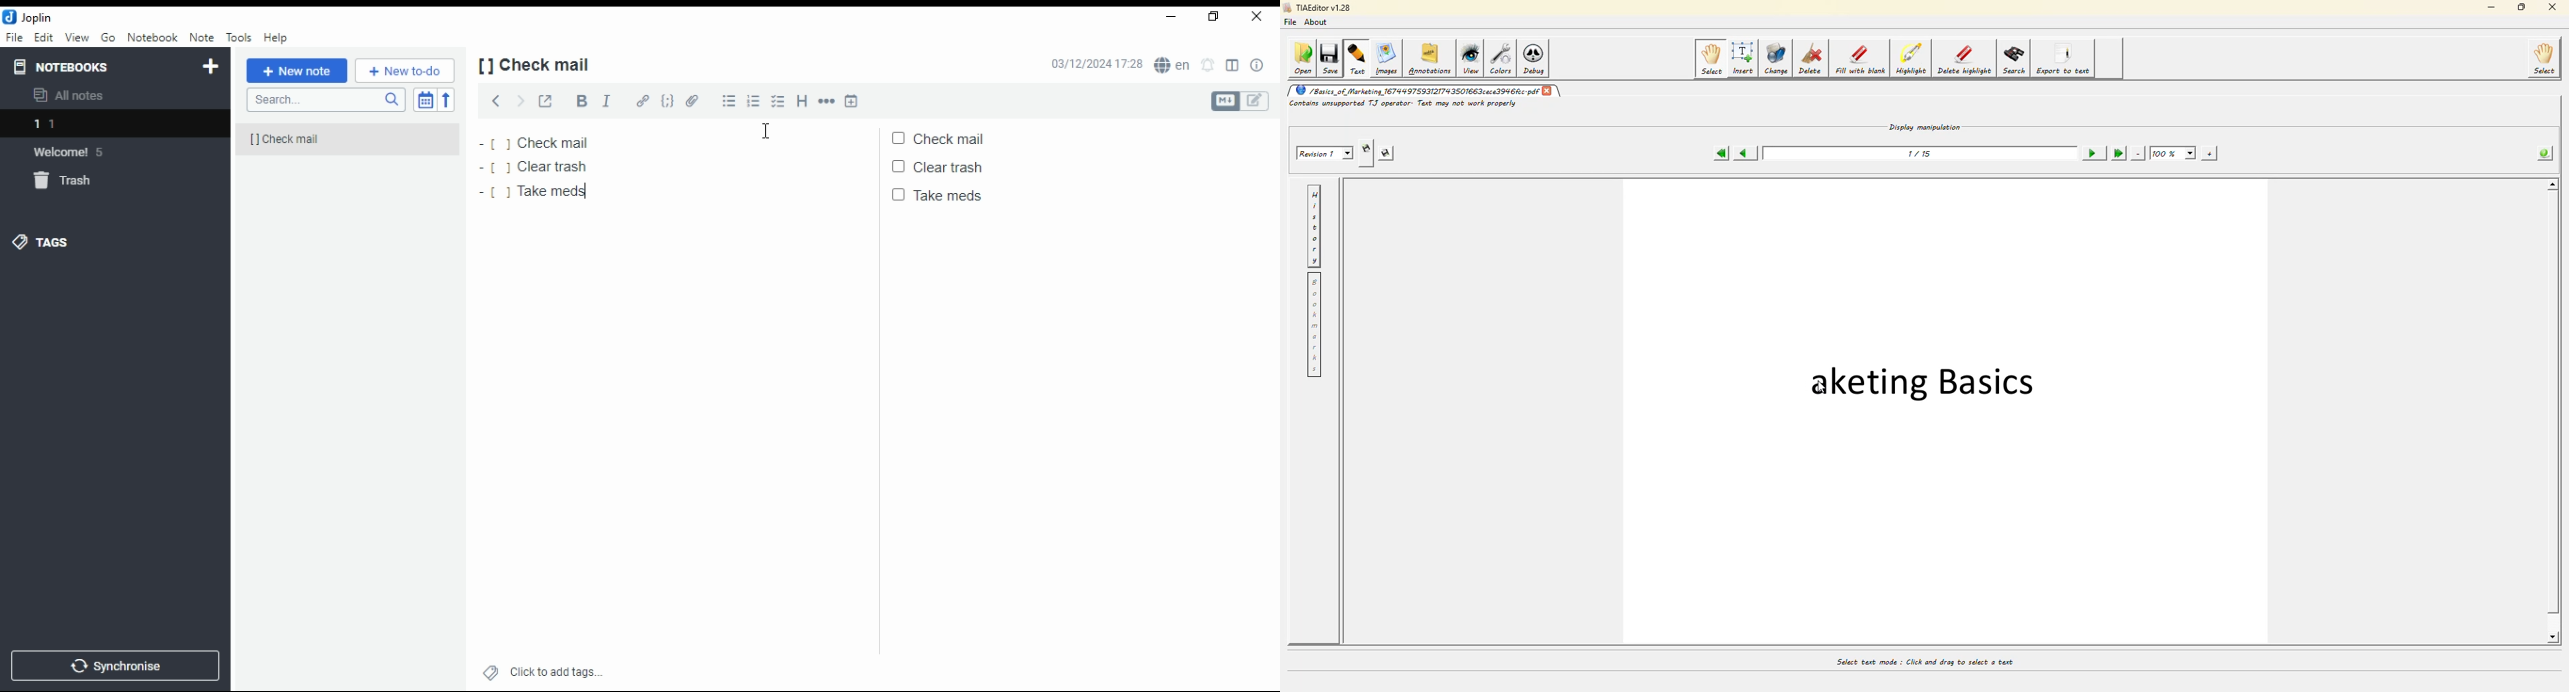 This screenshot has width=2576, height=700. What do you see at coordinates (1175, 67) in the screenshot?
I see `spell checker` at bounding box center [1175, 67].